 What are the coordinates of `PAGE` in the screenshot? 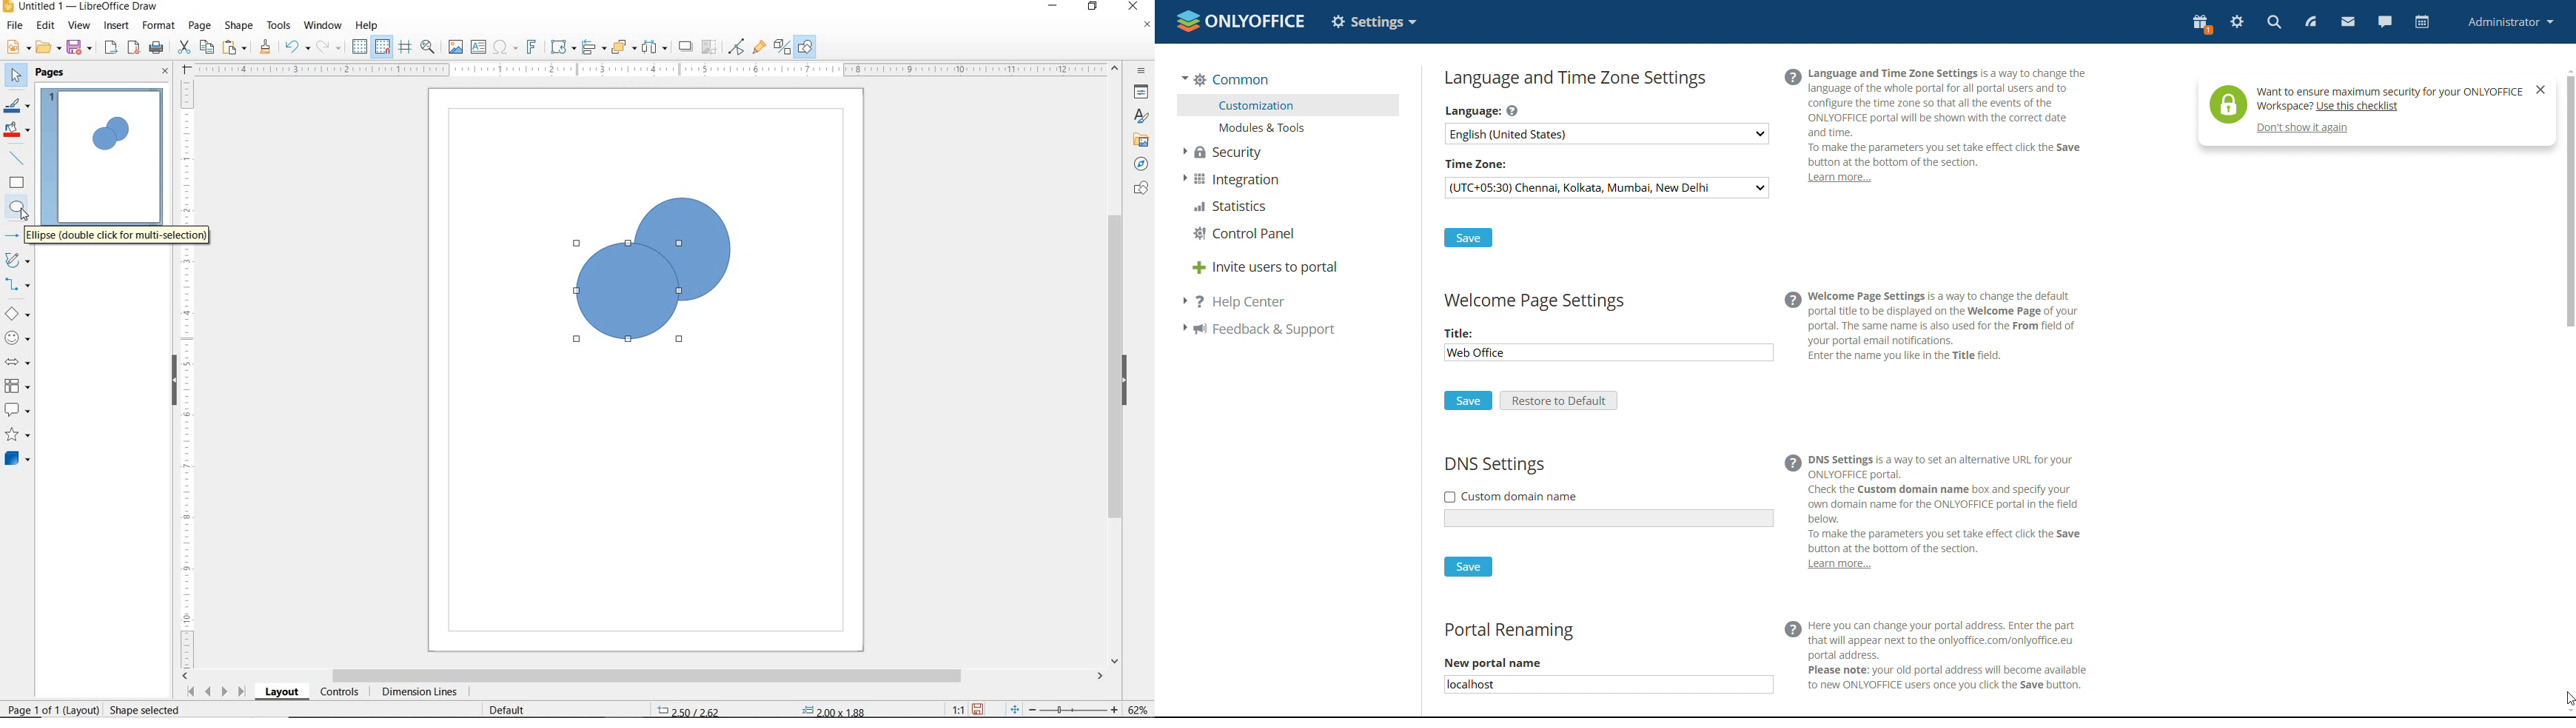 It's located at (199, 25).